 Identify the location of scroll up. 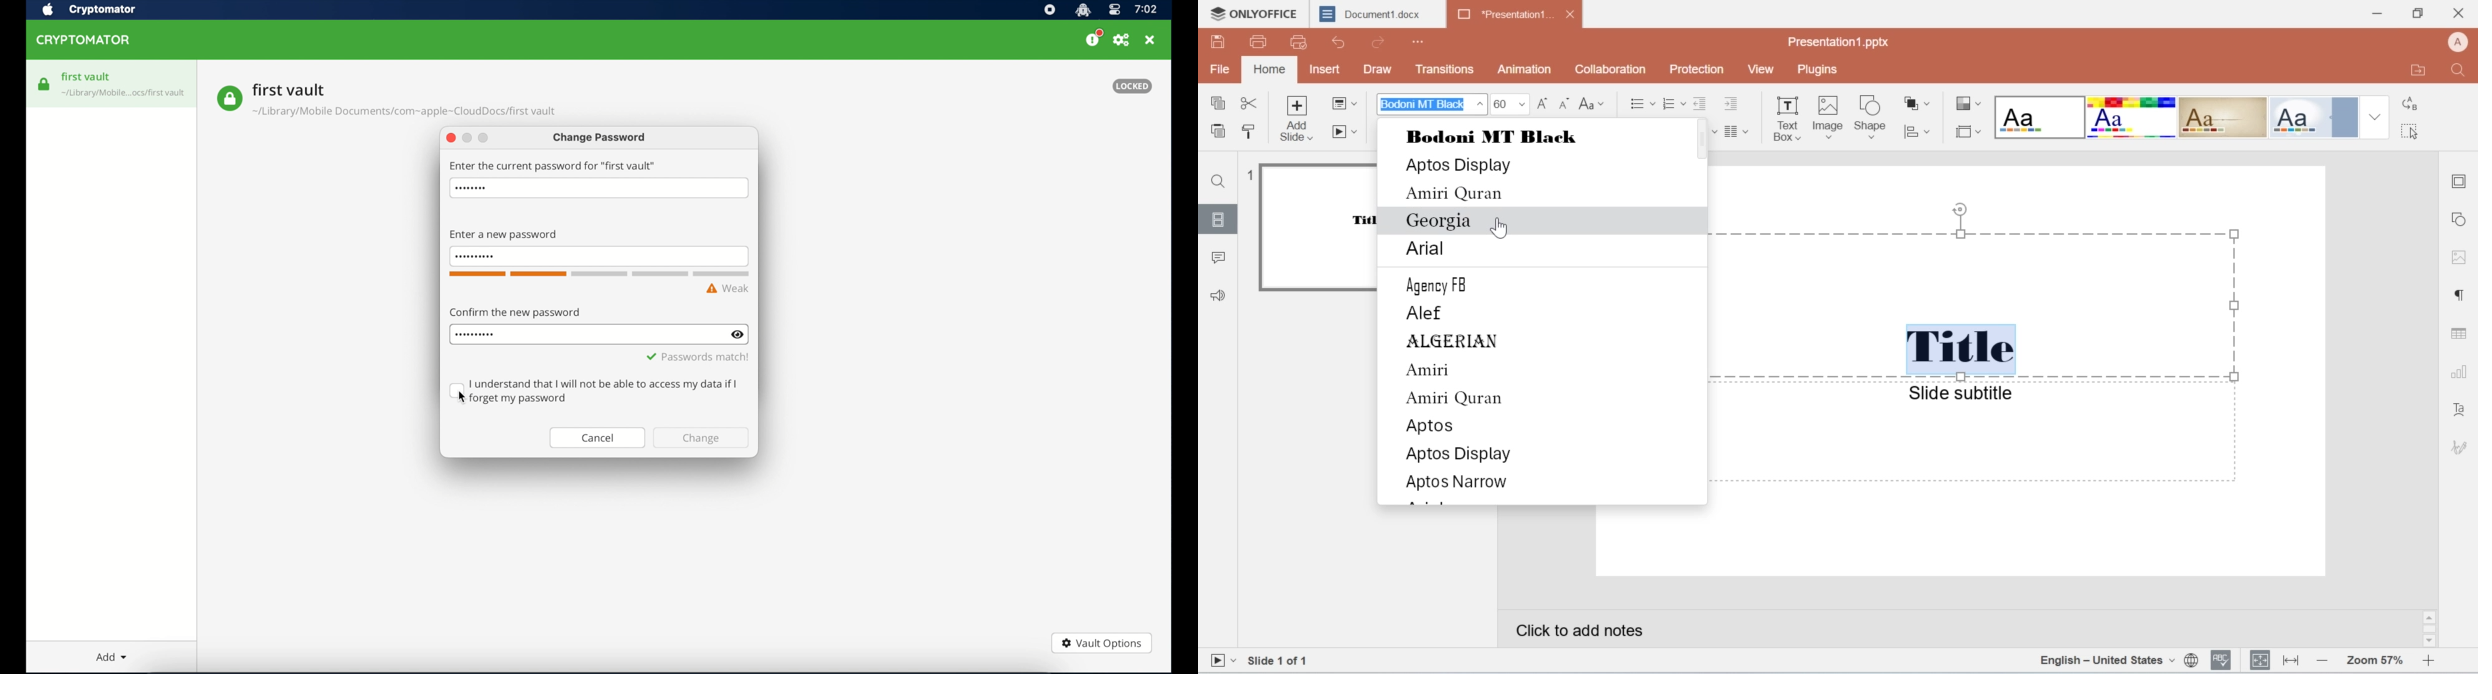
(2430, 617).